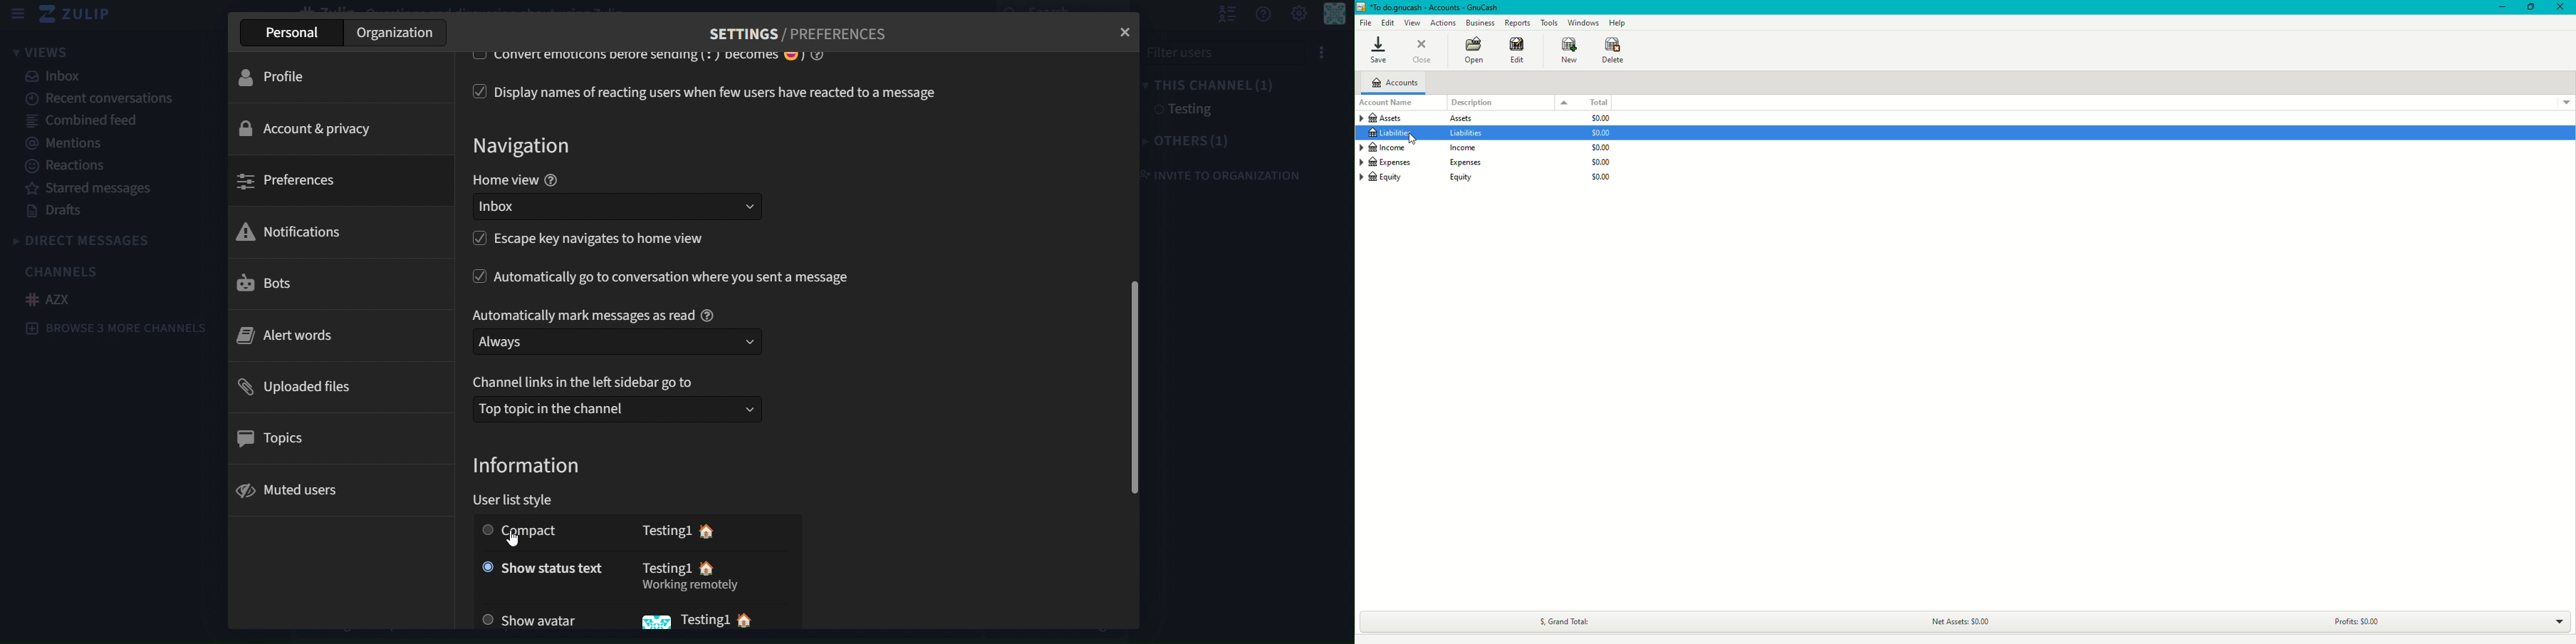 This screenshot has width=2576, height=644. I want to click on cursor, so click(516, 536).